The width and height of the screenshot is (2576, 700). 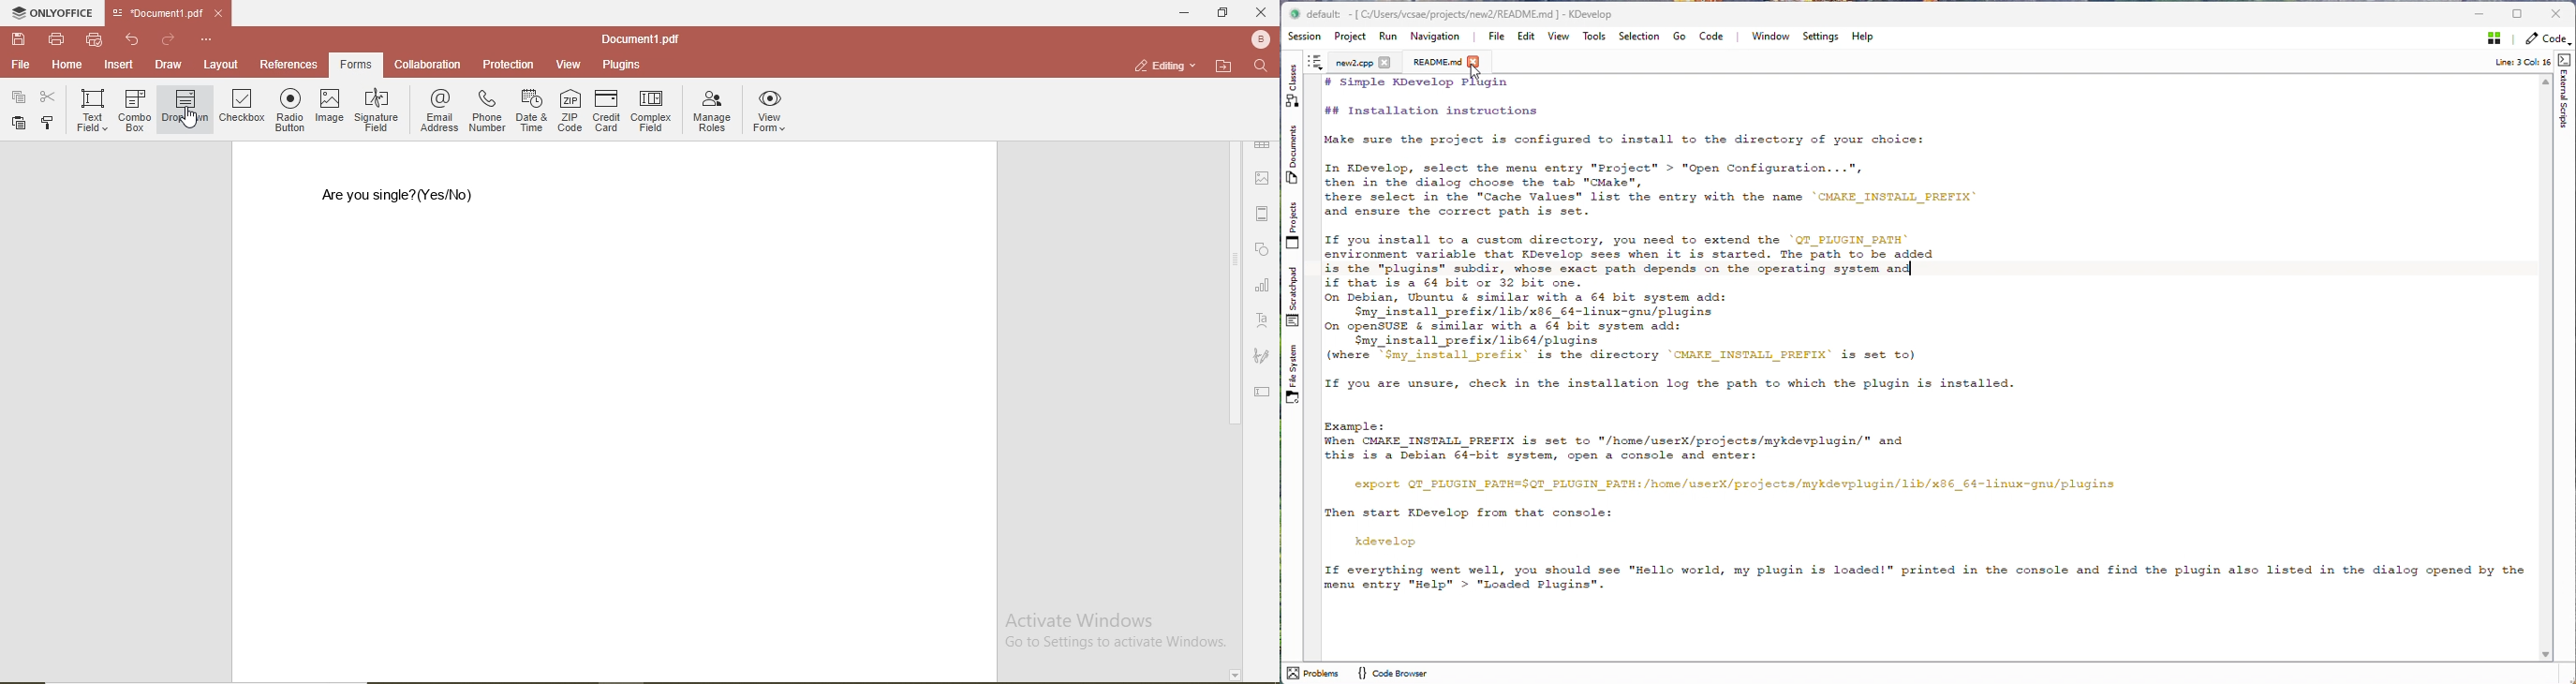 What do you see at coordinates (1263, 285) in the screenshot?
I see `chart` at bounding box center [1263, 285].